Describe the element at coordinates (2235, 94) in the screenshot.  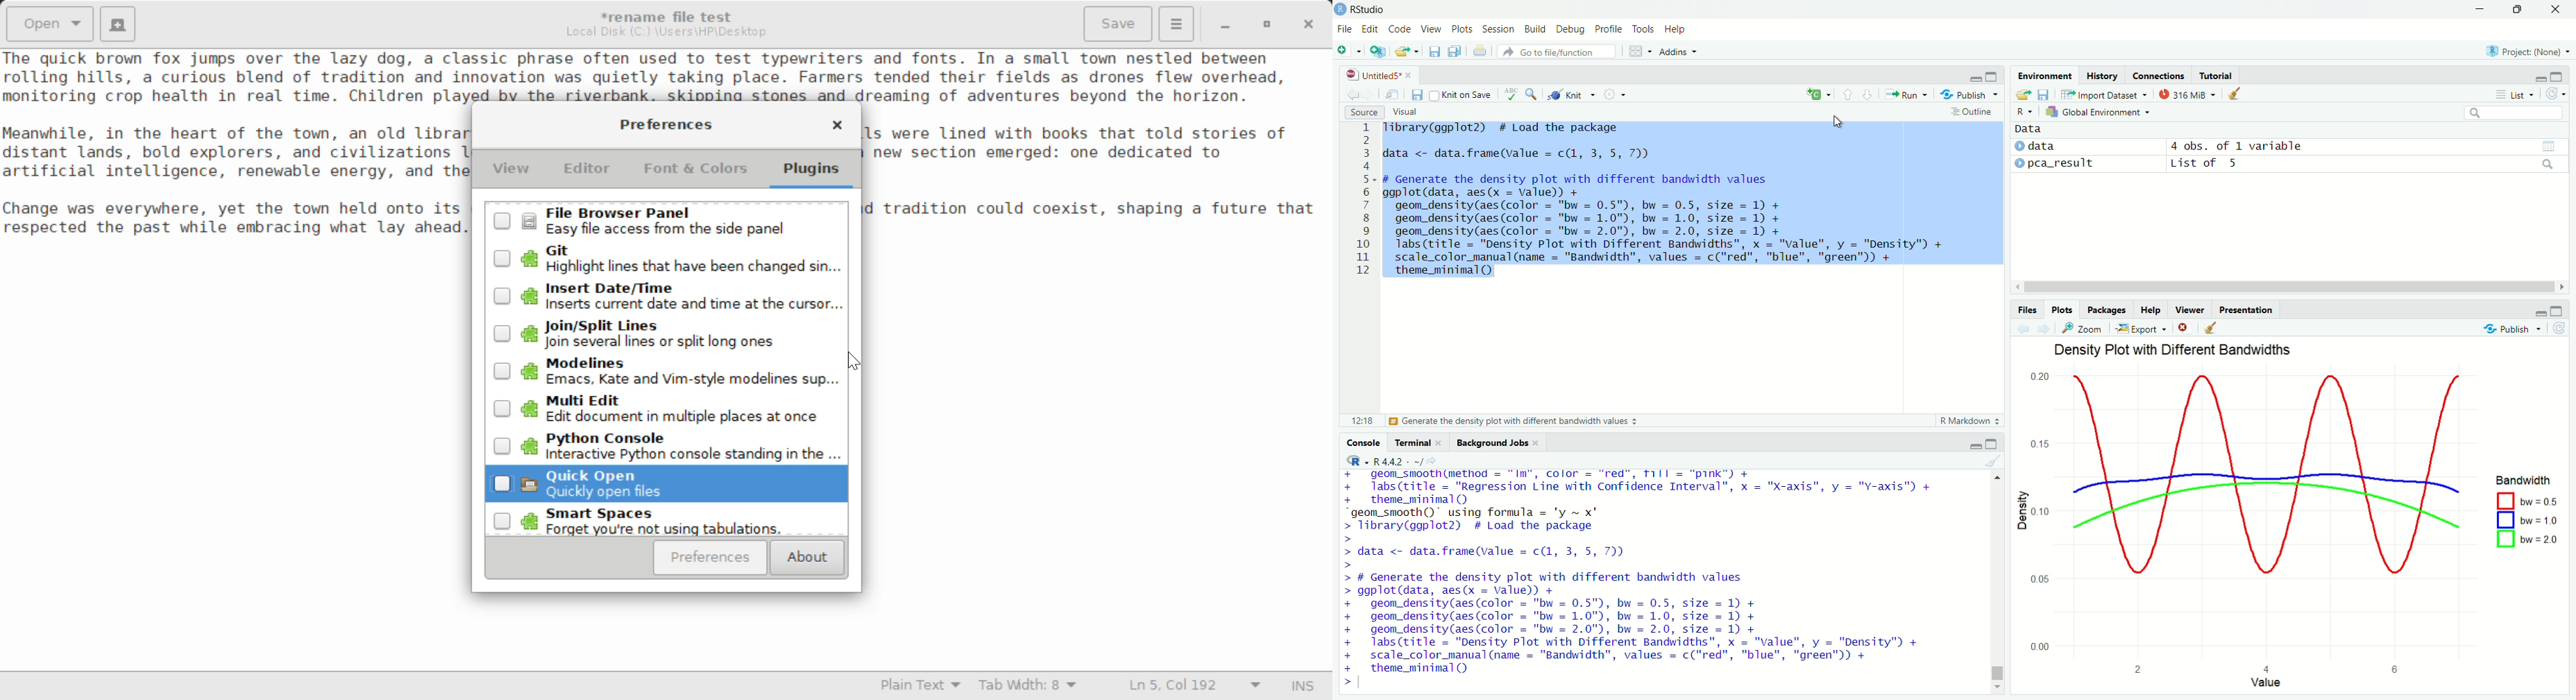
I see `Clear objects from workspace` at that location.